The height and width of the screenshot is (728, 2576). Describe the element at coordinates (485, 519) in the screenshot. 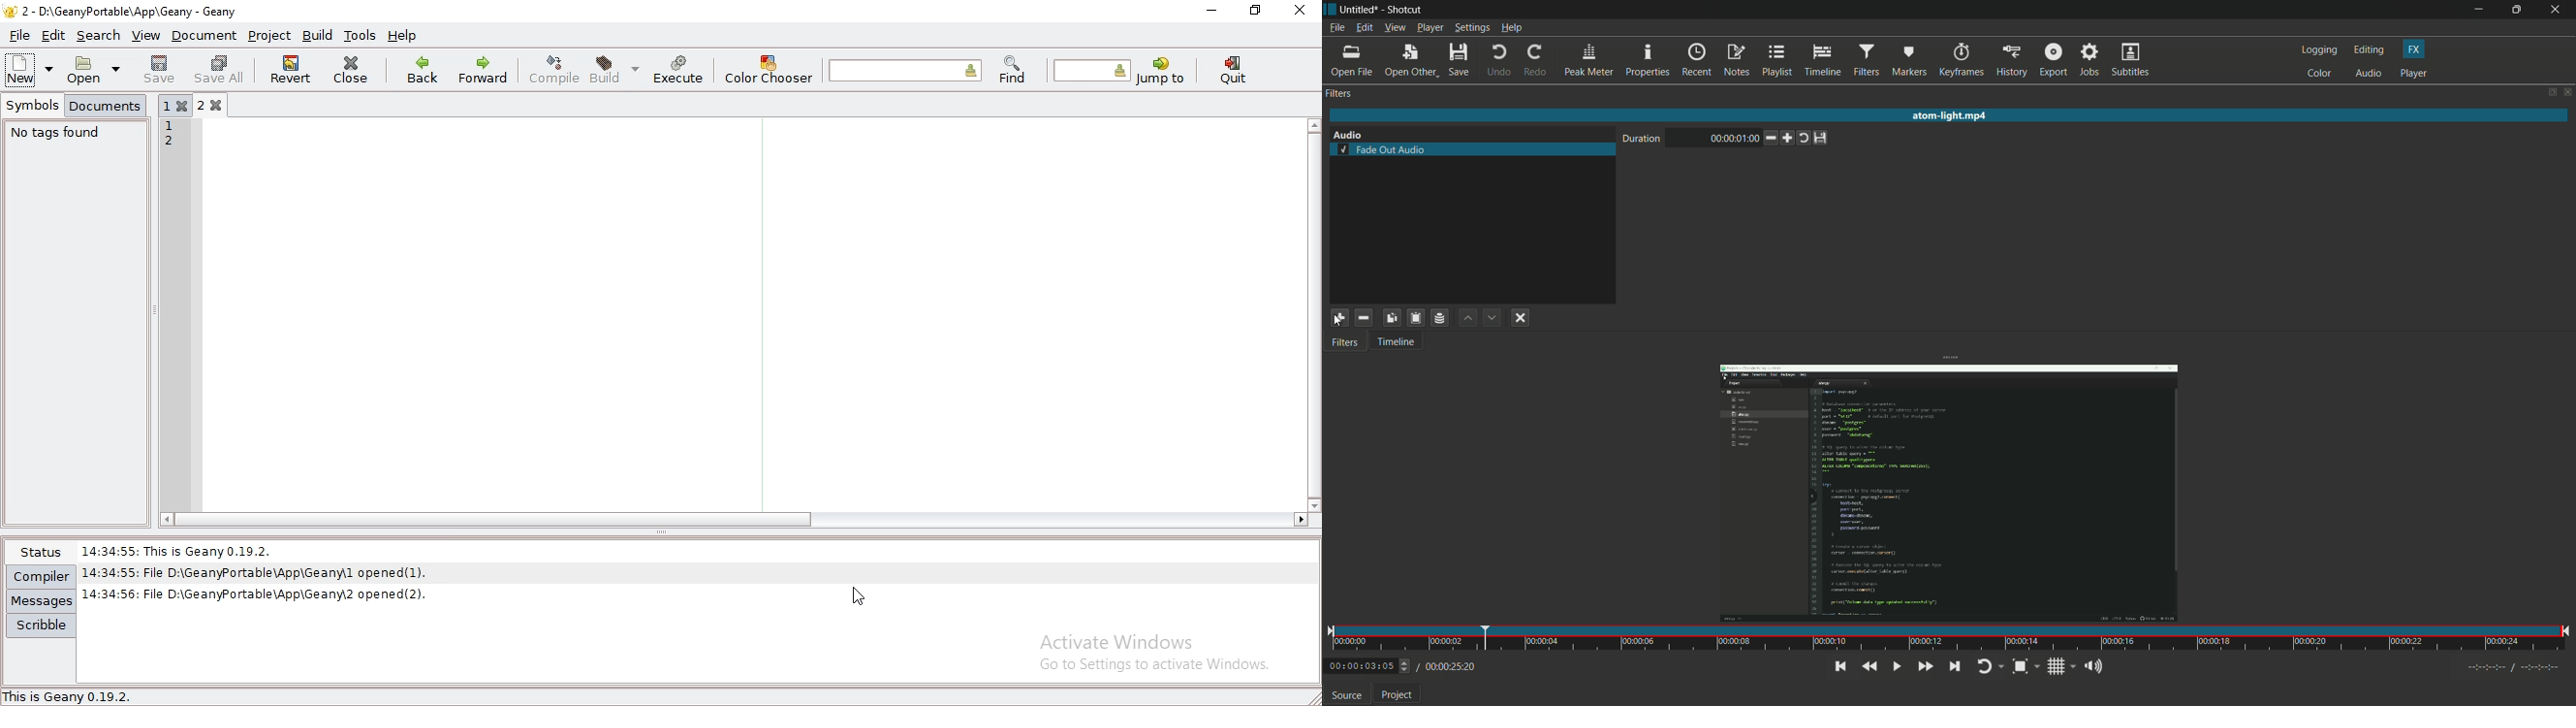

I see `scroll bar` at that location.